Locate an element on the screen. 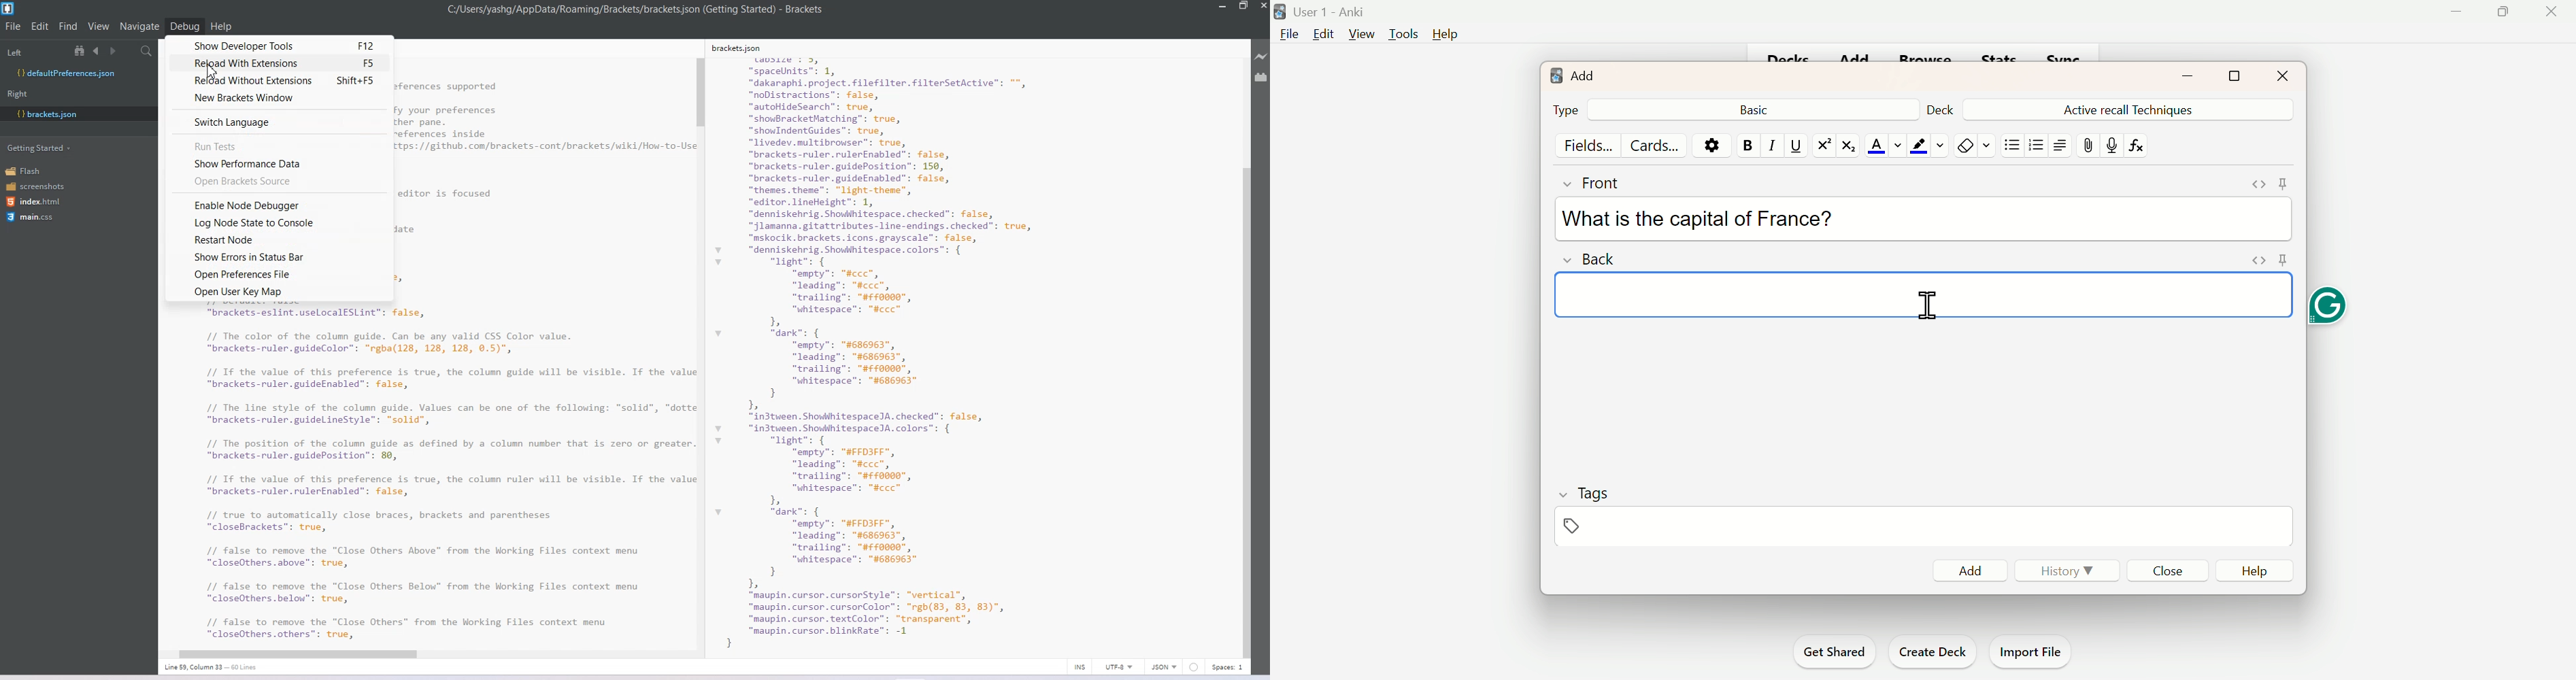  Show Performance Data is located at coordinates (283, 163).